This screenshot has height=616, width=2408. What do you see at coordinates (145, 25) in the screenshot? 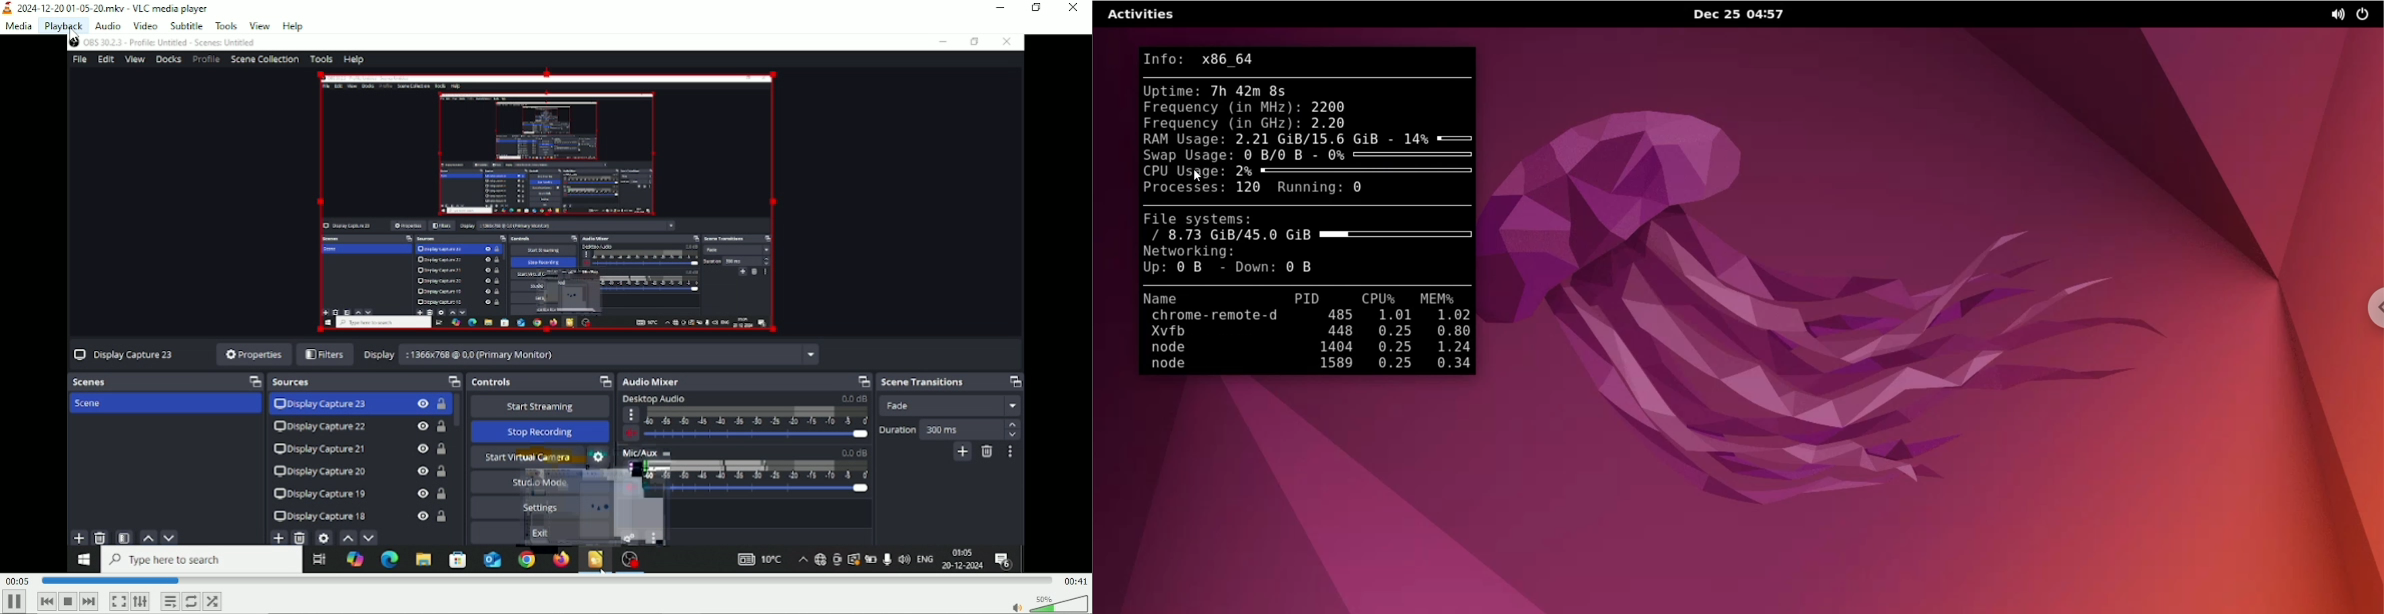
I see `Video` at bounding box center [145, 25].